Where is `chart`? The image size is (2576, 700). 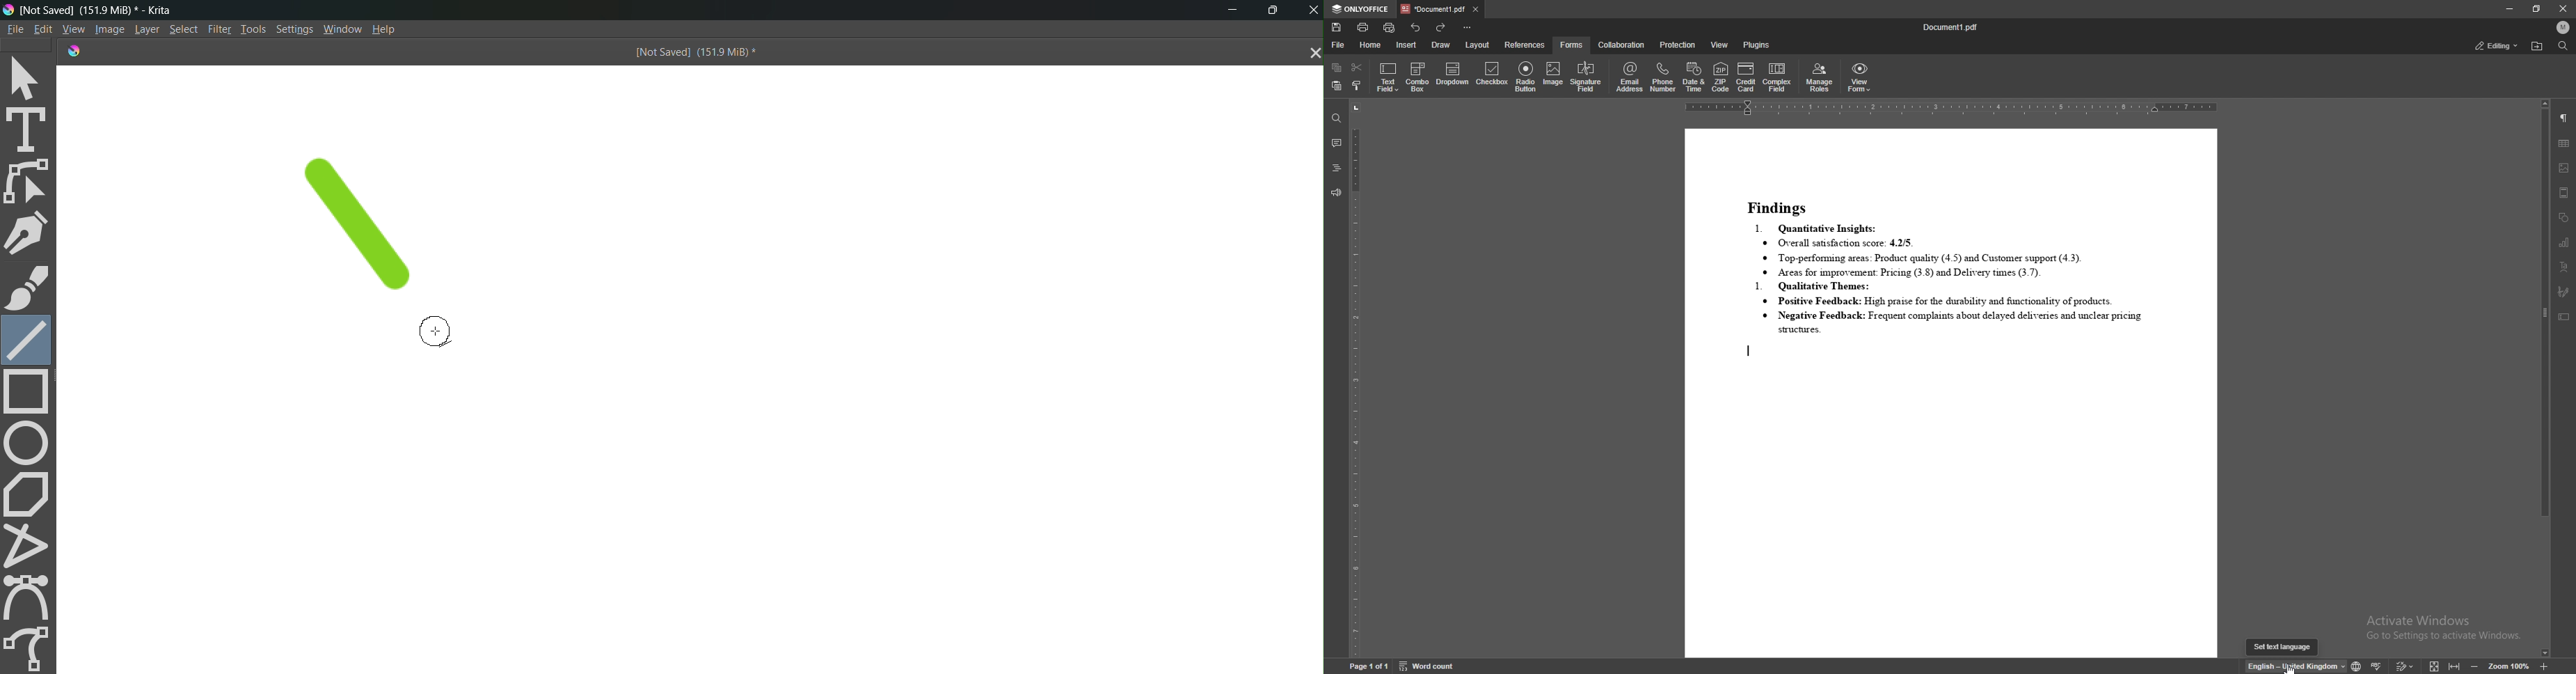
chart is located at coordinates (2566, 242).